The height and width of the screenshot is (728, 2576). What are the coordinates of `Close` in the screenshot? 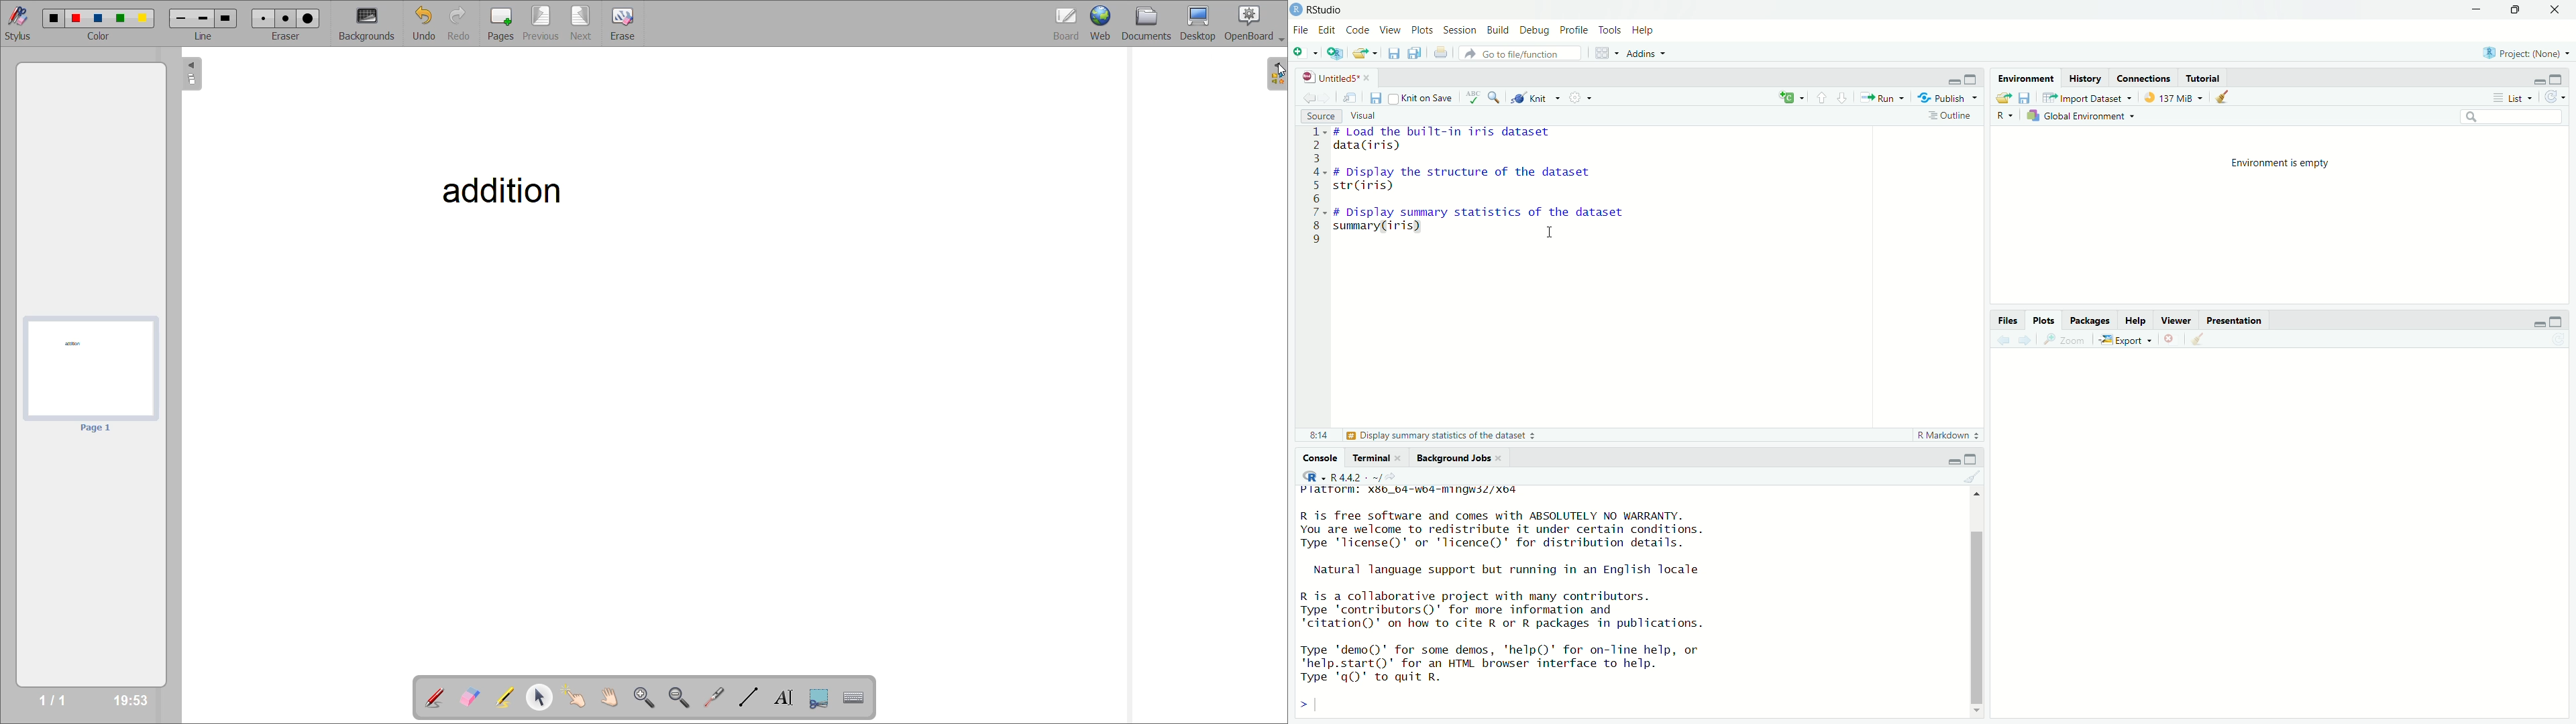 It's located at (2555, 9).